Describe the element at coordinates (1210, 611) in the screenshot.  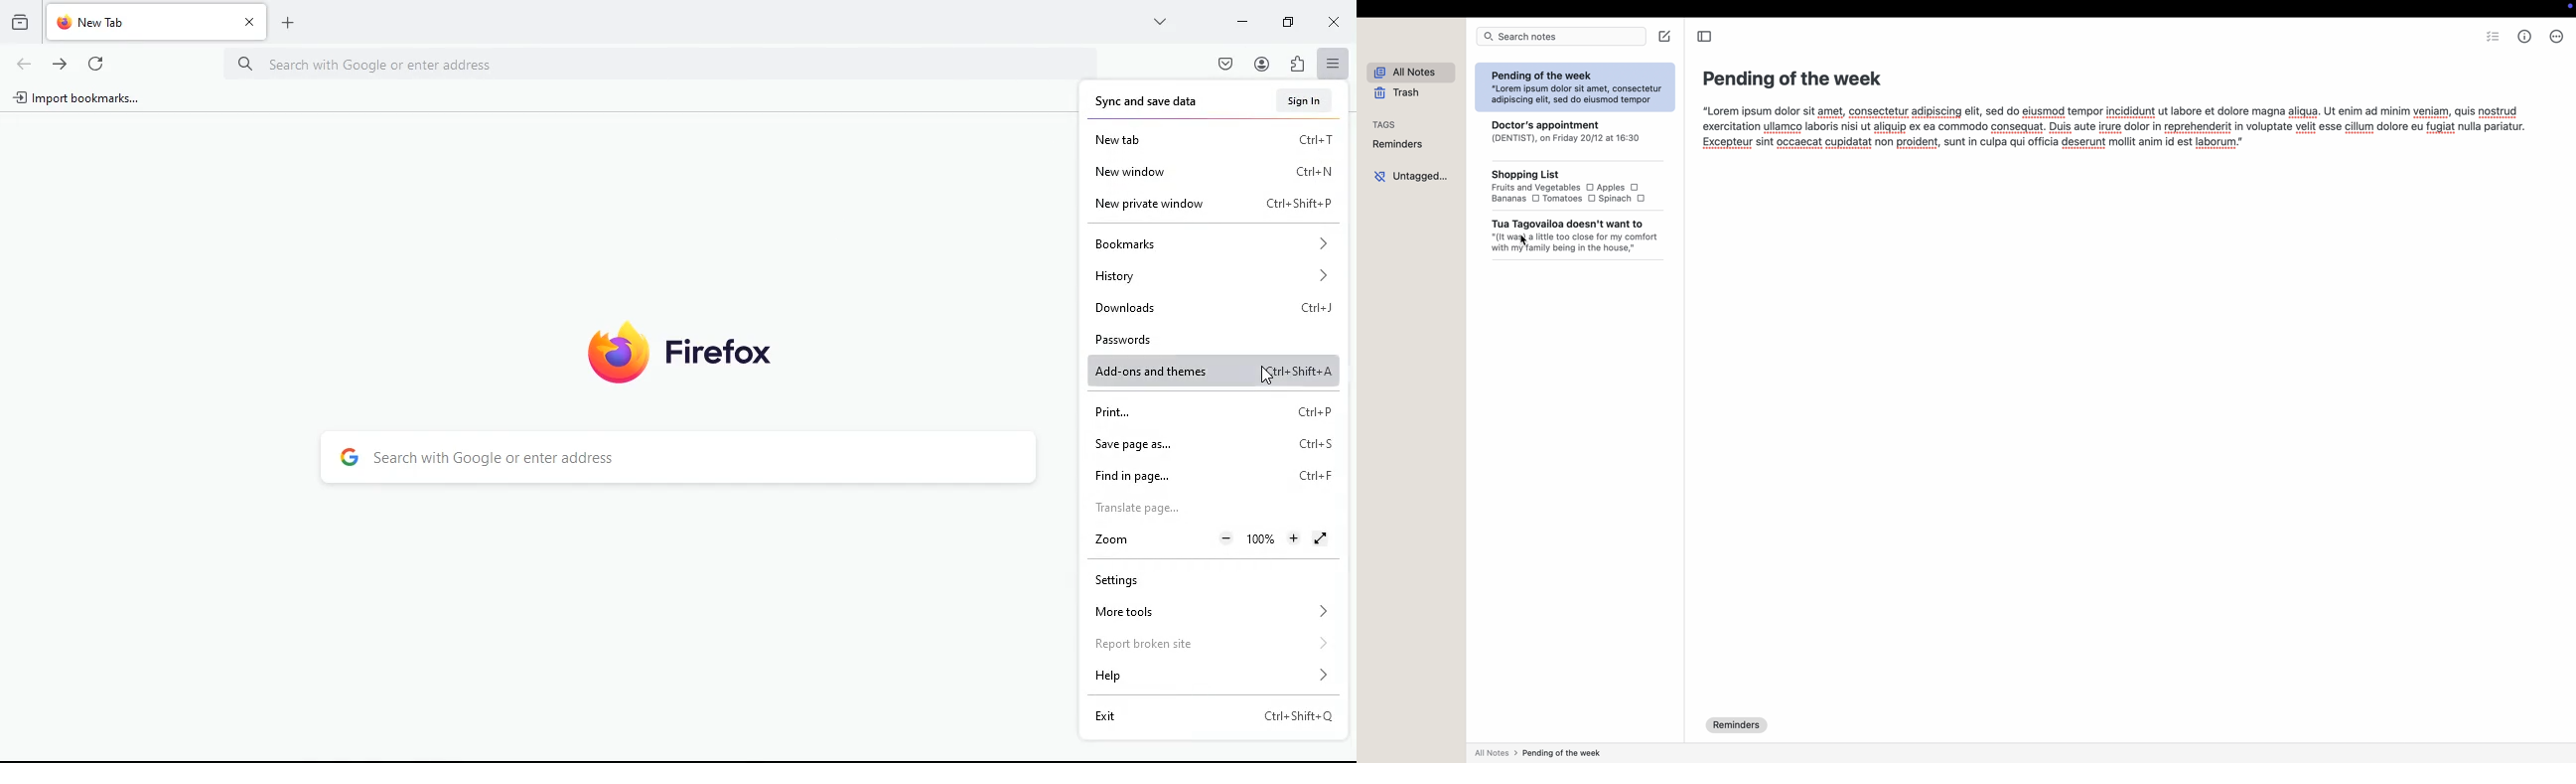
I see `more tools` at that location.